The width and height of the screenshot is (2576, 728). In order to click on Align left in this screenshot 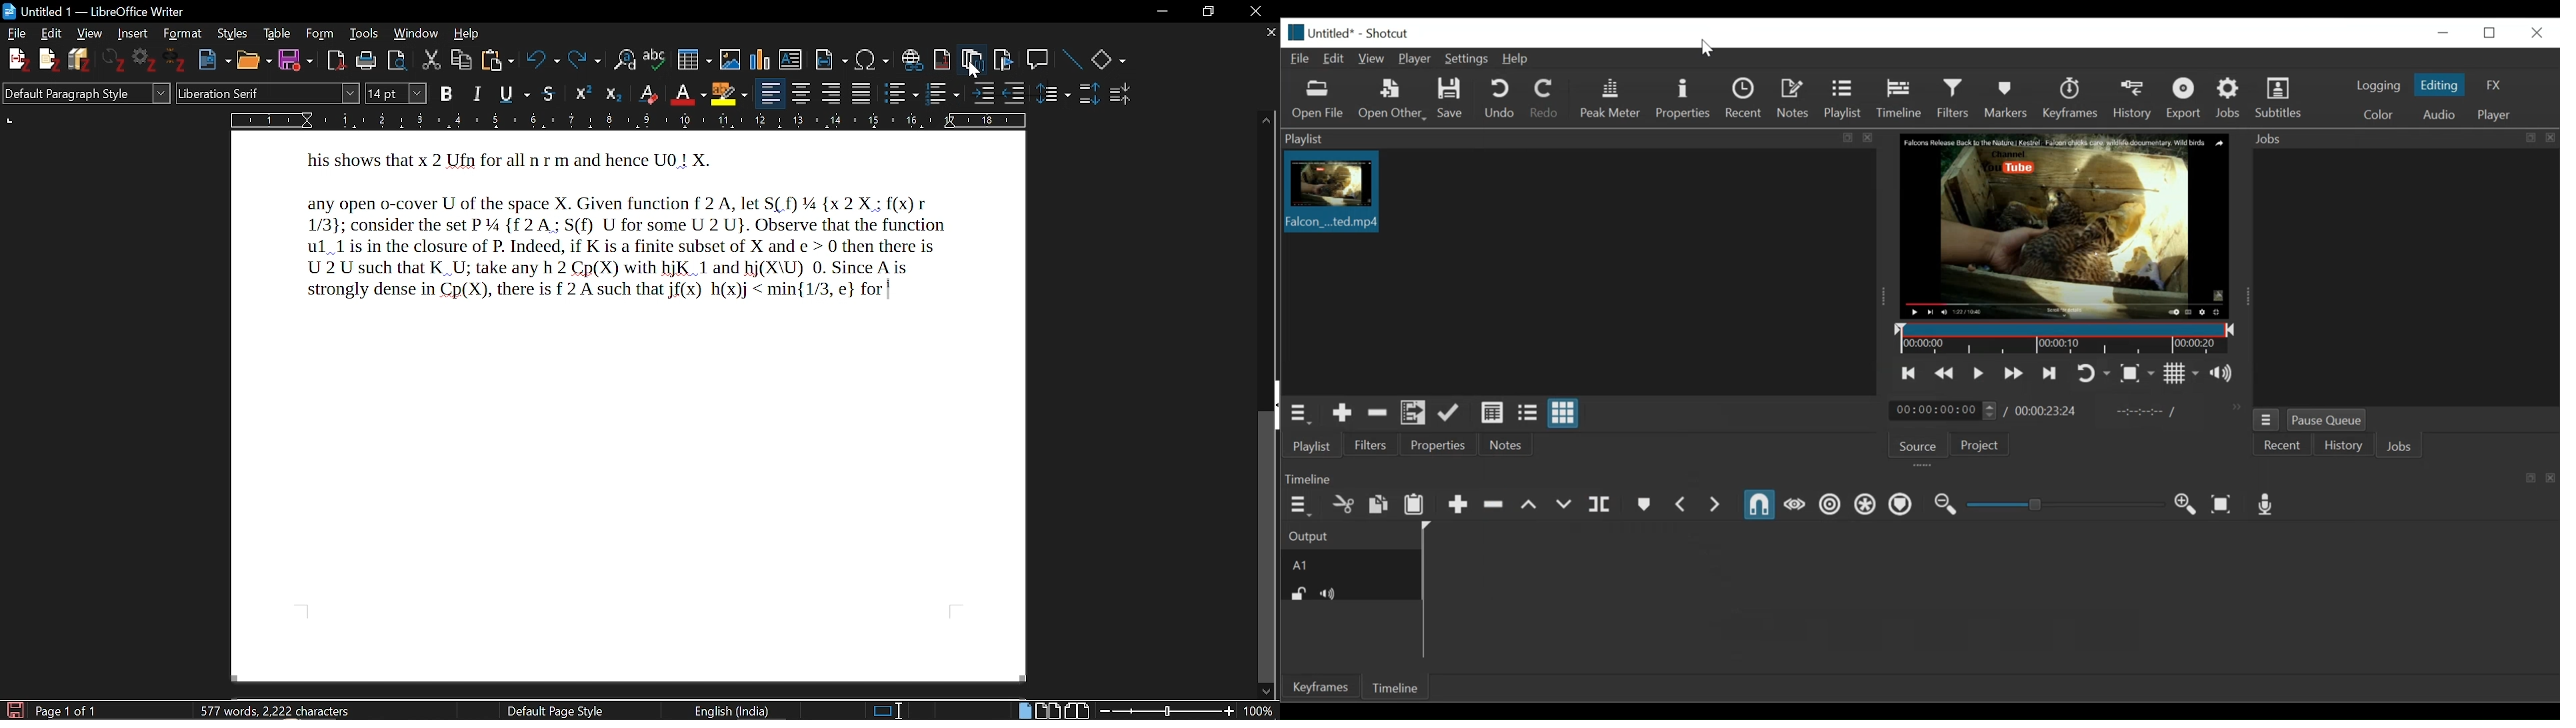, I will do `click(833, 94)`.